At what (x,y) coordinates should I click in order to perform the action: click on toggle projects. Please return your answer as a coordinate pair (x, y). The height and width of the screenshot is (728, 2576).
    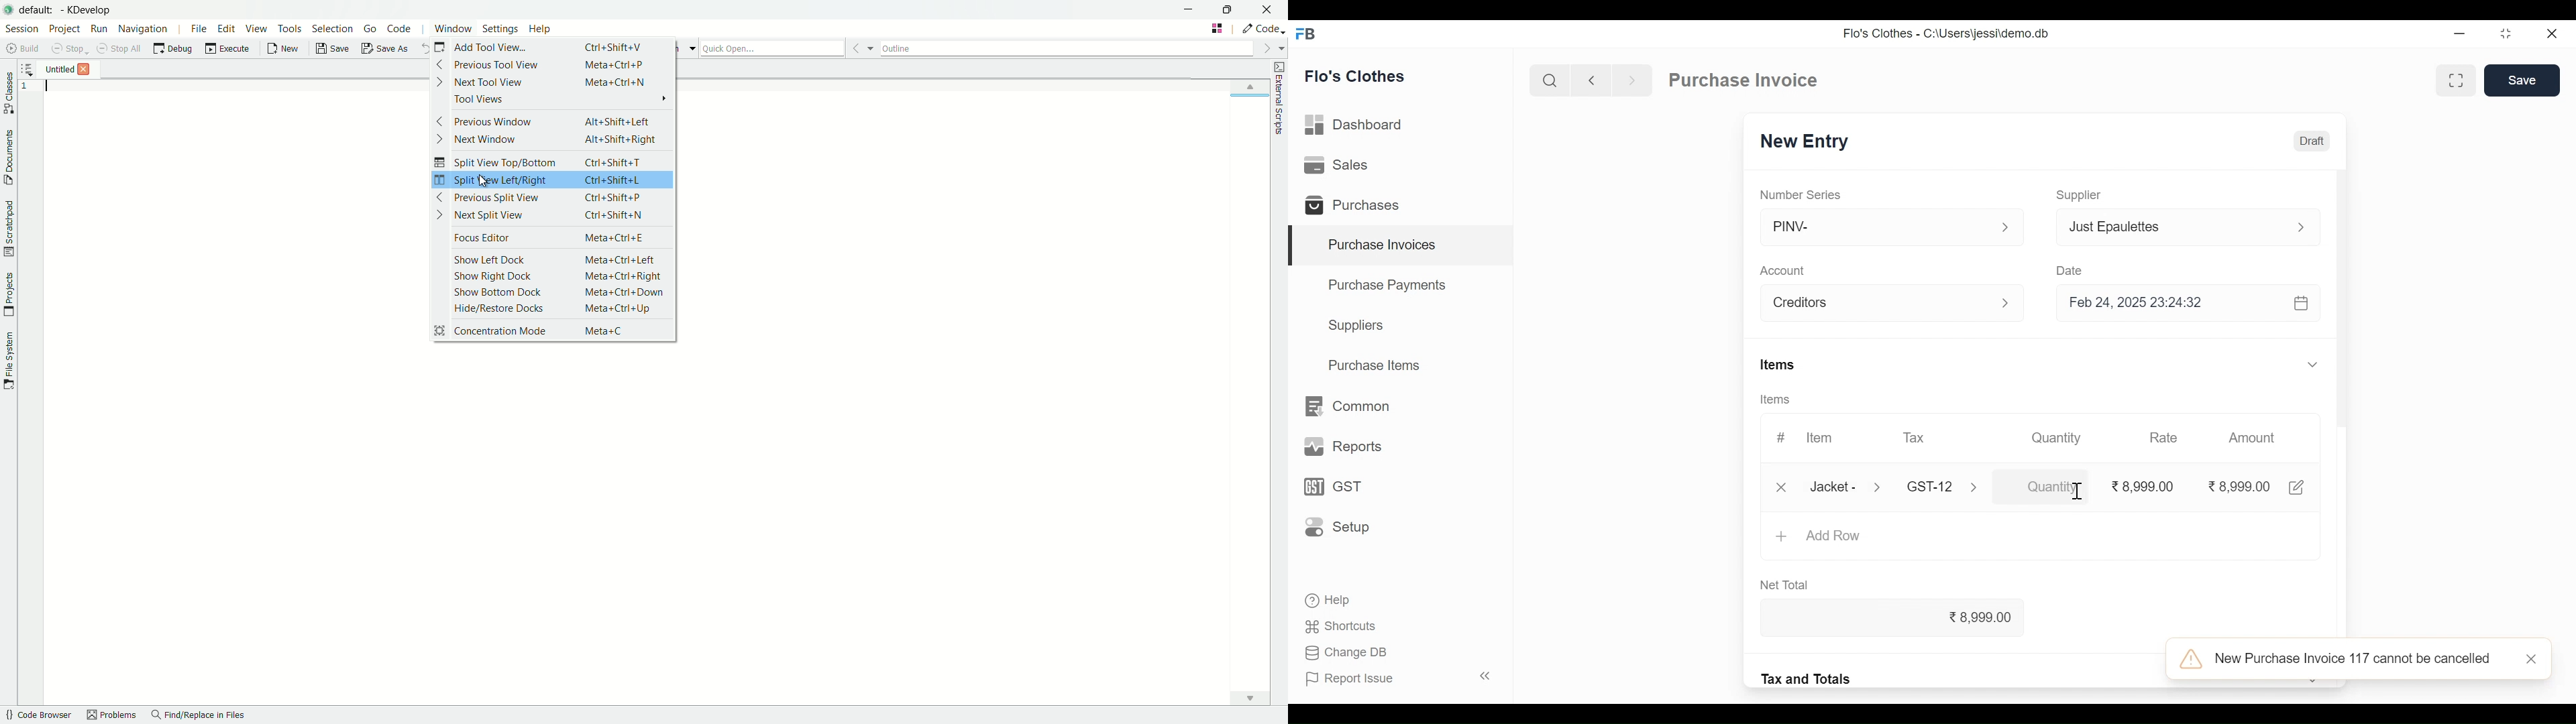
    Looking at the image, I should click on (8, 295).